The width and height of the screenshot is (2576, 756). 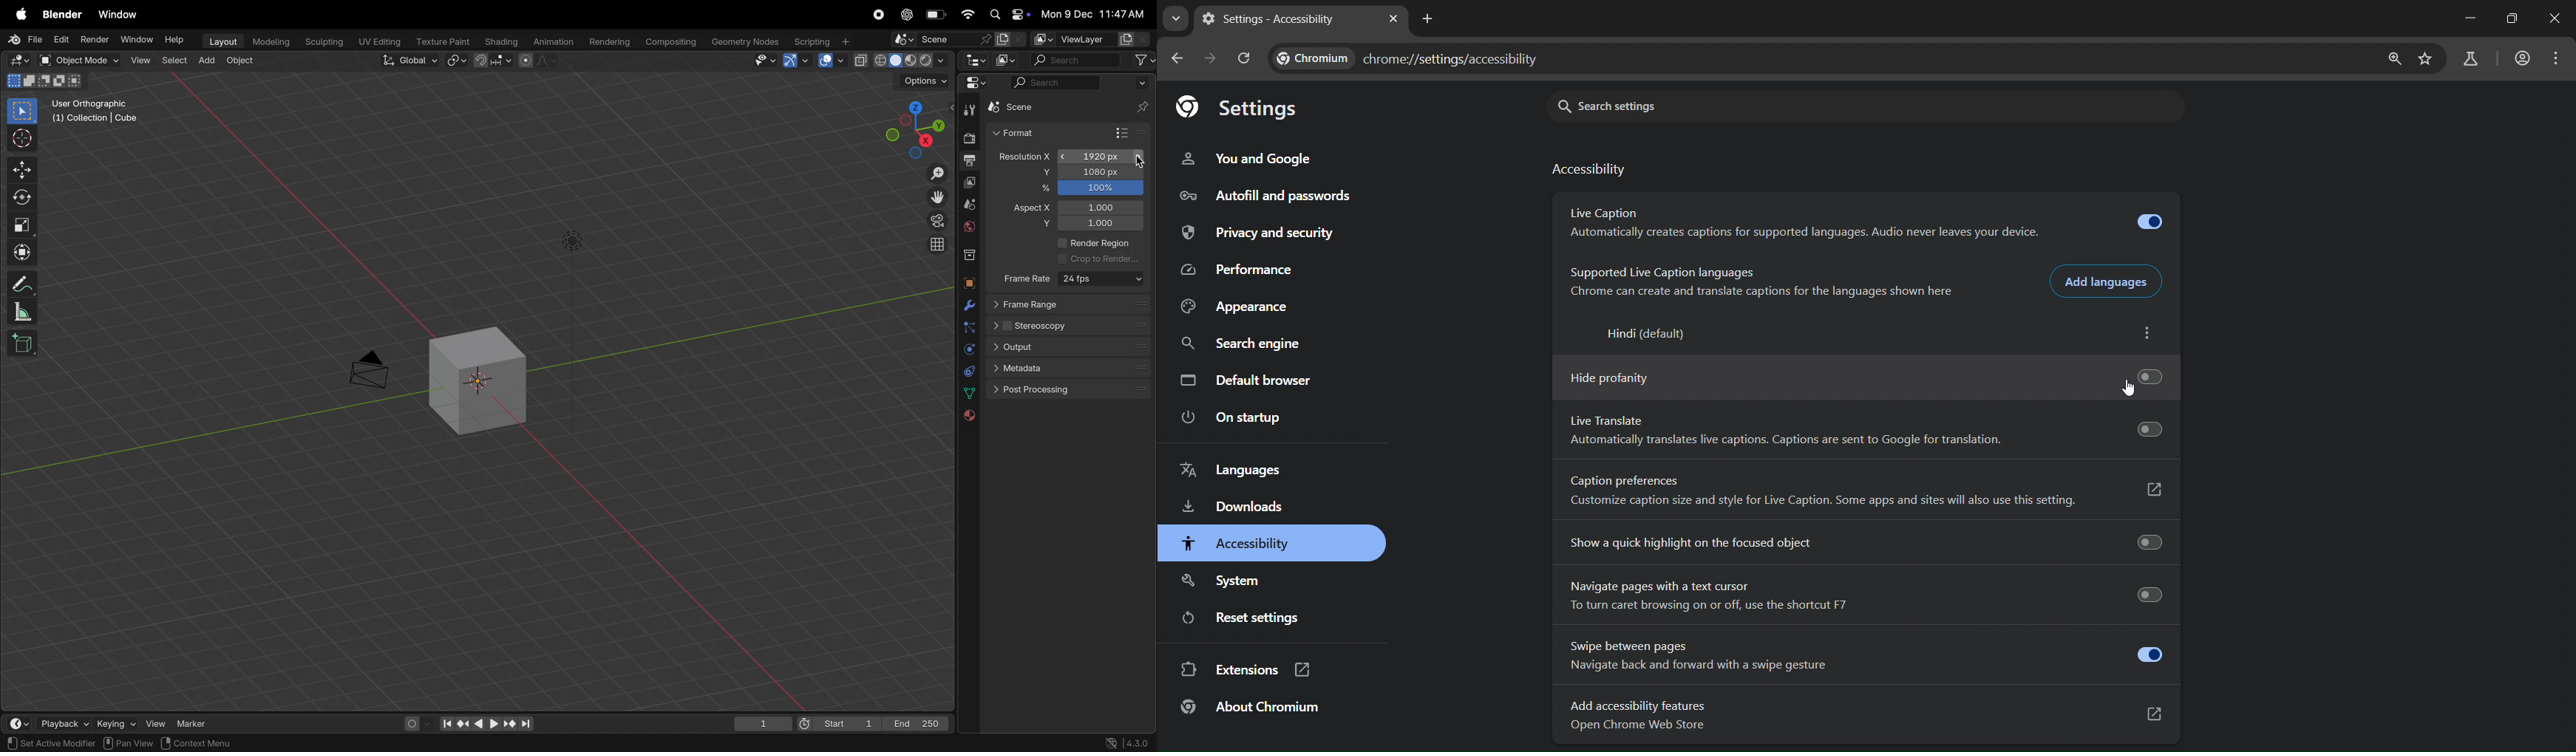 I want to click on material, so click(x=967, y=415).